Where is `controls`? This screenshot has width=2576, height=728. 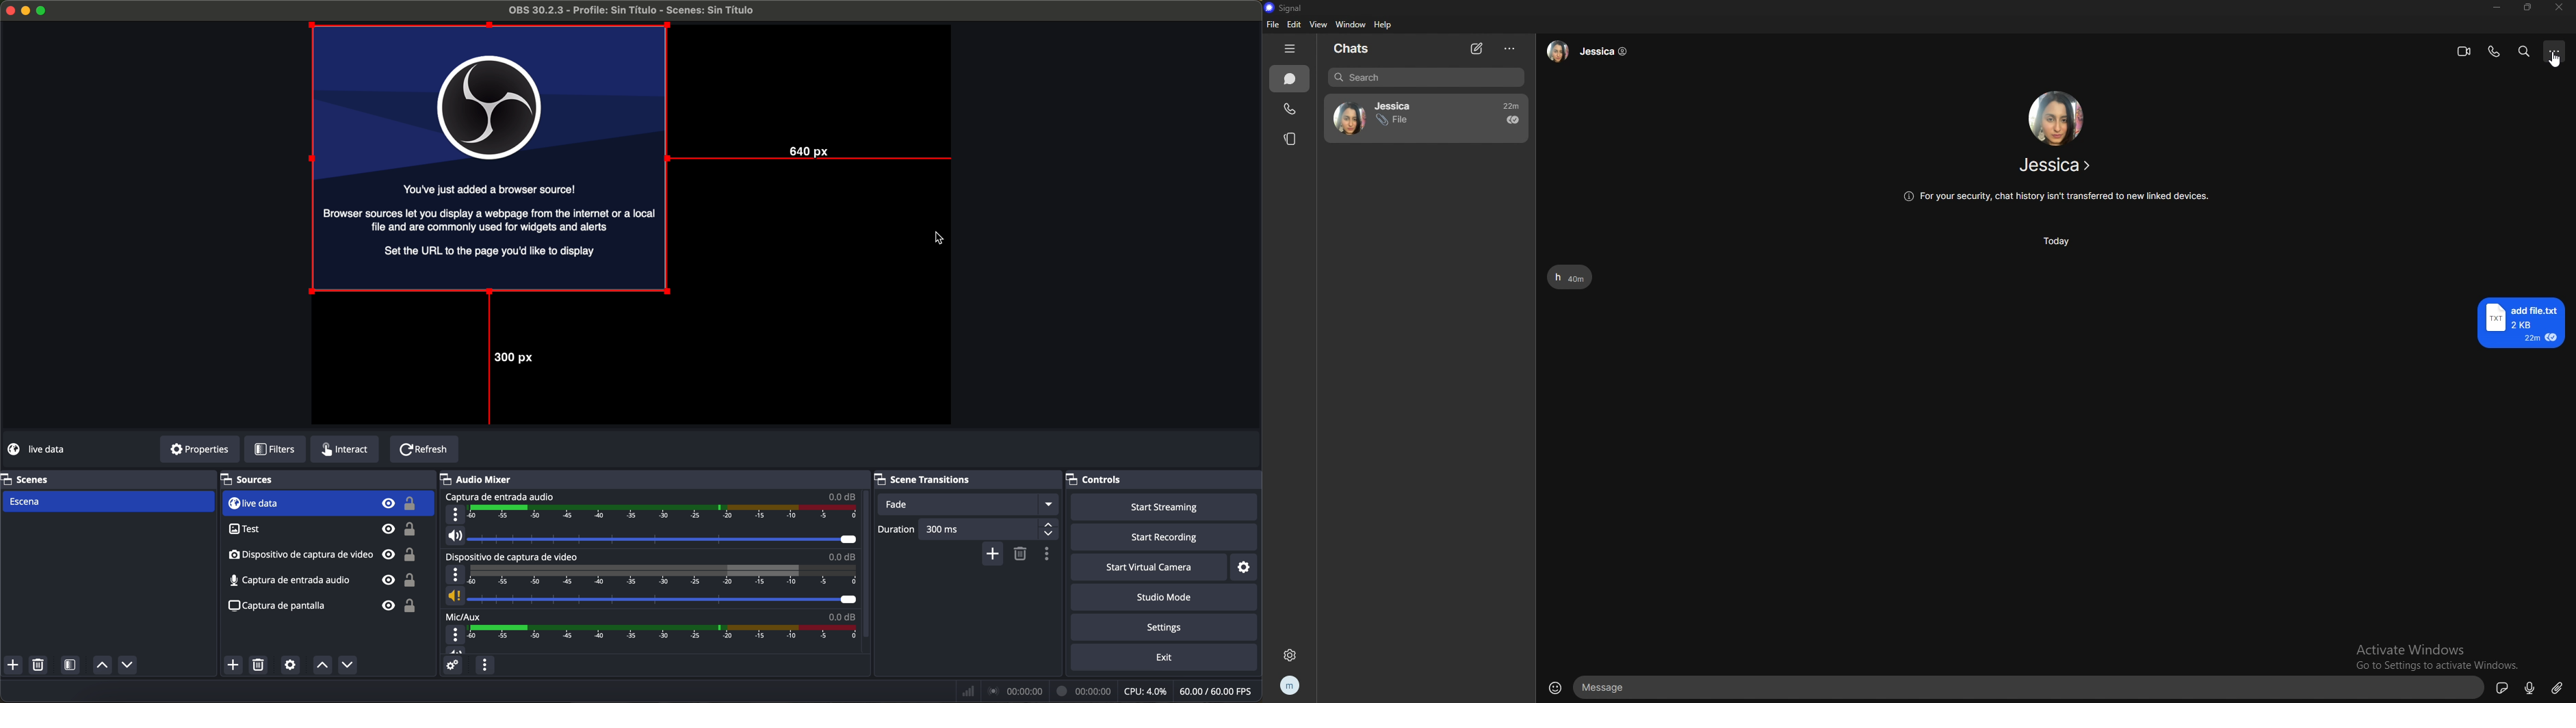
controls is located at coordinates (1098, 478).